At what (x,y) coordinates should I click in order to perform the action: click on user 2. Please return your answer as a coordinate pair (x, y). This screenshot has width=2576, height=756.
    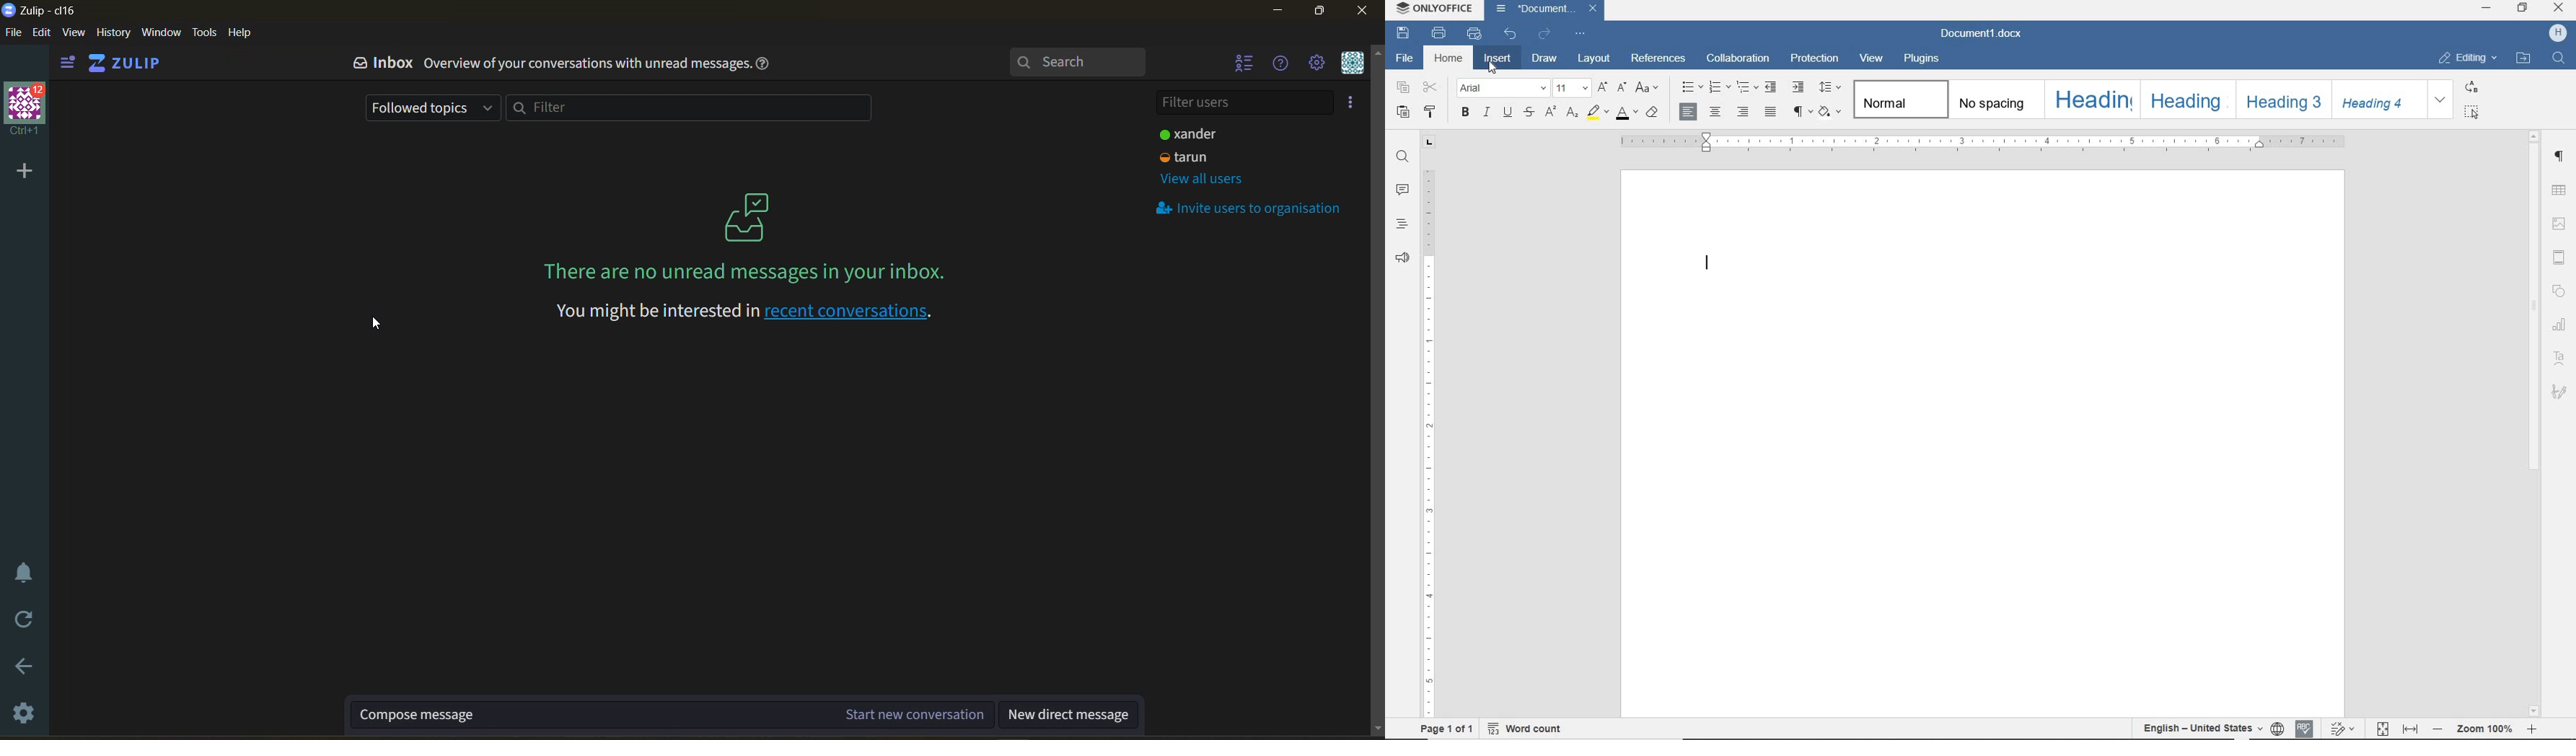
    Looking at the image, I should click on (1190, 159).